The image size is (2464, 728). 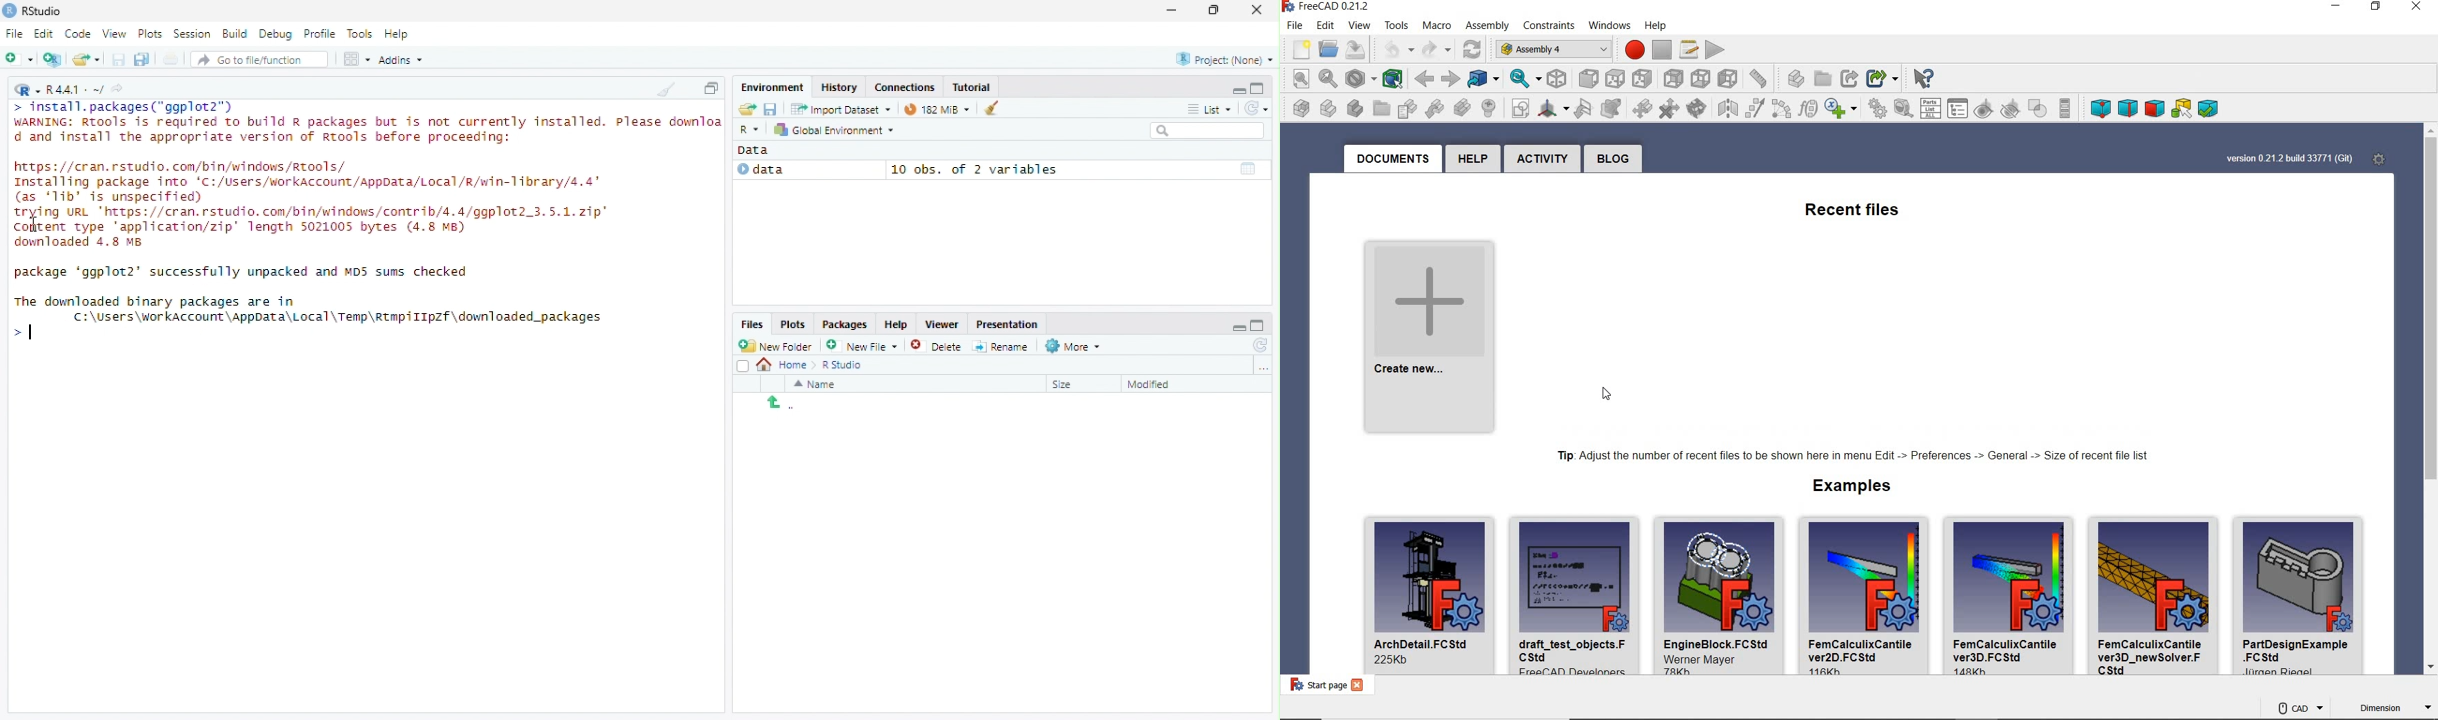 I want to click on front, so click(x=1586, y=81).